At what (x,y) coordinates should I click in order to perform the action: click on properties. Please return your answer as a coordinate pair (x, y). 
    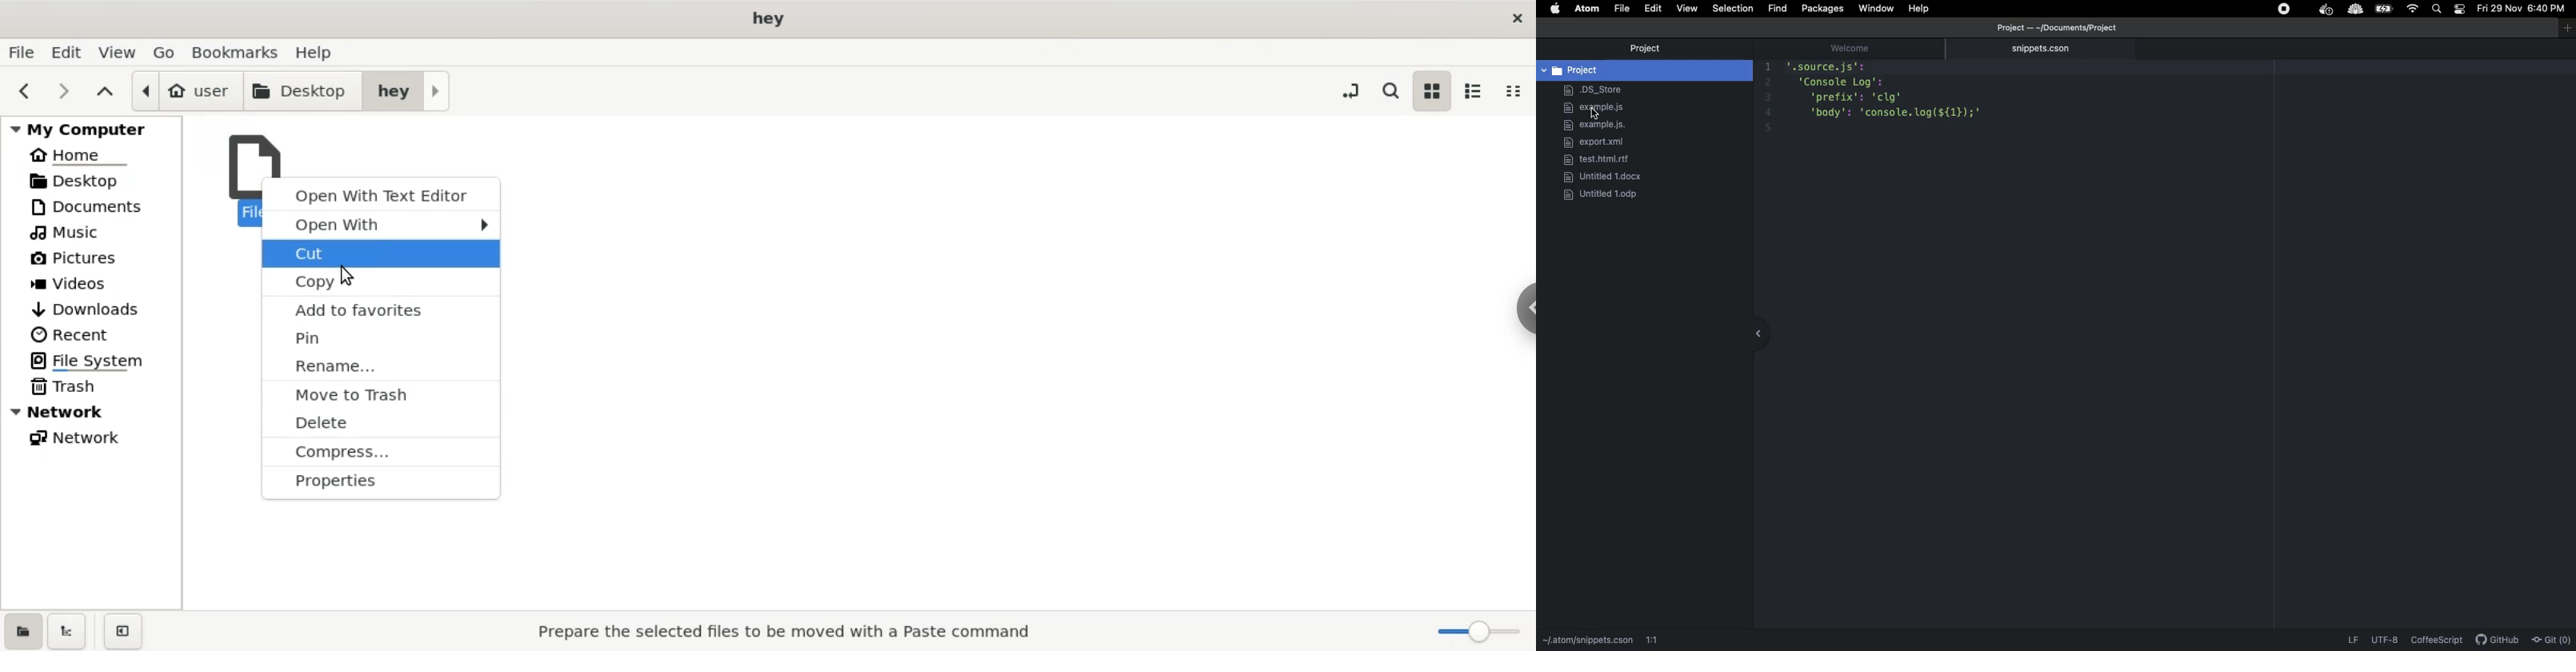
    Looking at the image, I should click on (378, 485).